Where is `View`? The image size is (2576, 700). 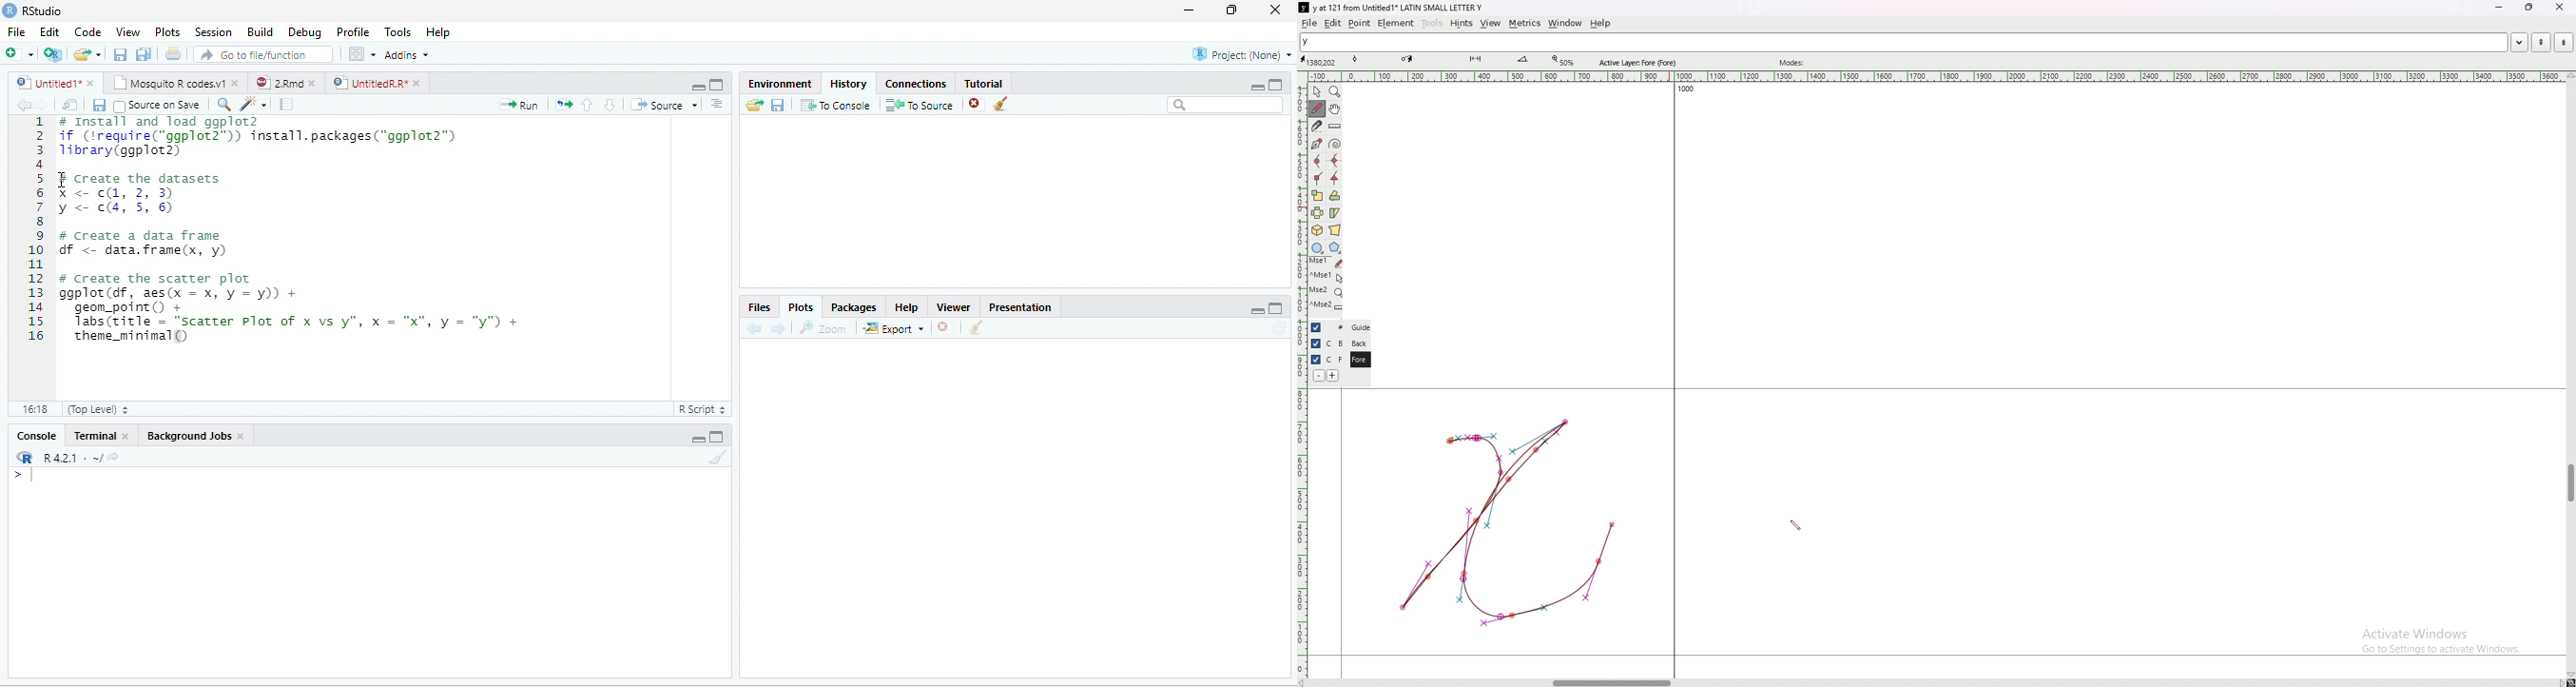
View is located at coordinates (127, 31).